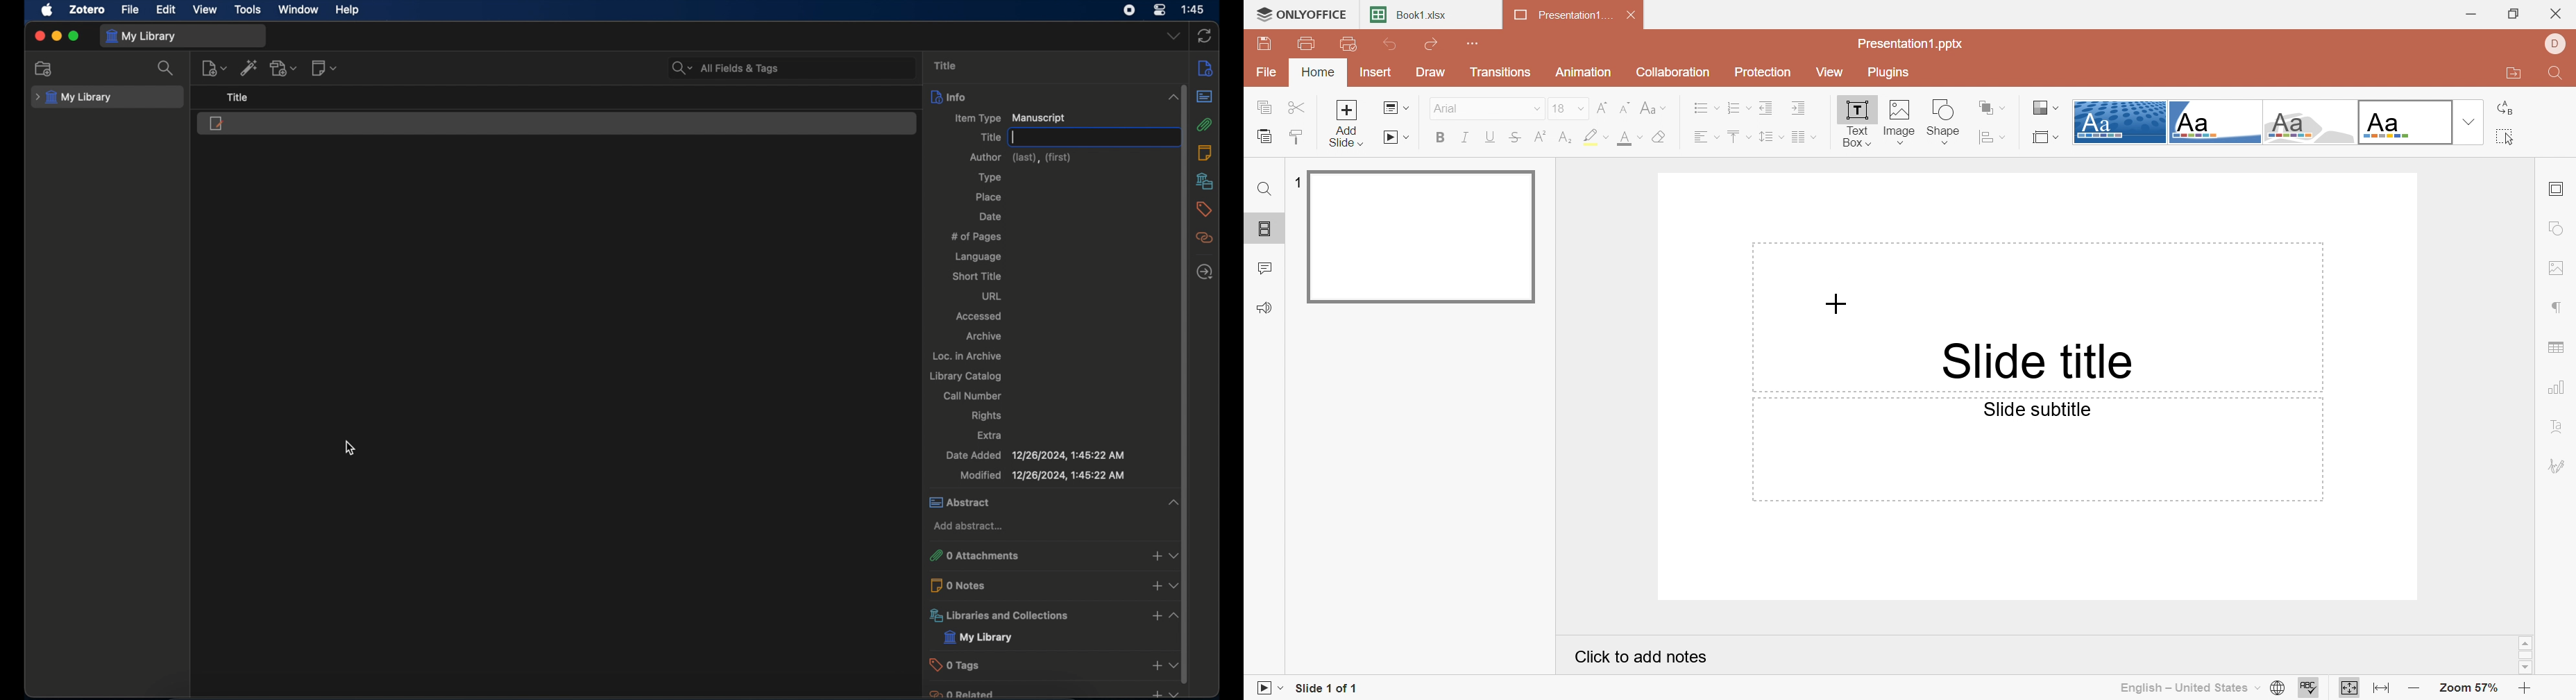 This screenshot has height=700, width=2576. What do you see at coordinates (1373, 72) in the screenshot?
I see `Insert` at bounding box center [1373, 72].